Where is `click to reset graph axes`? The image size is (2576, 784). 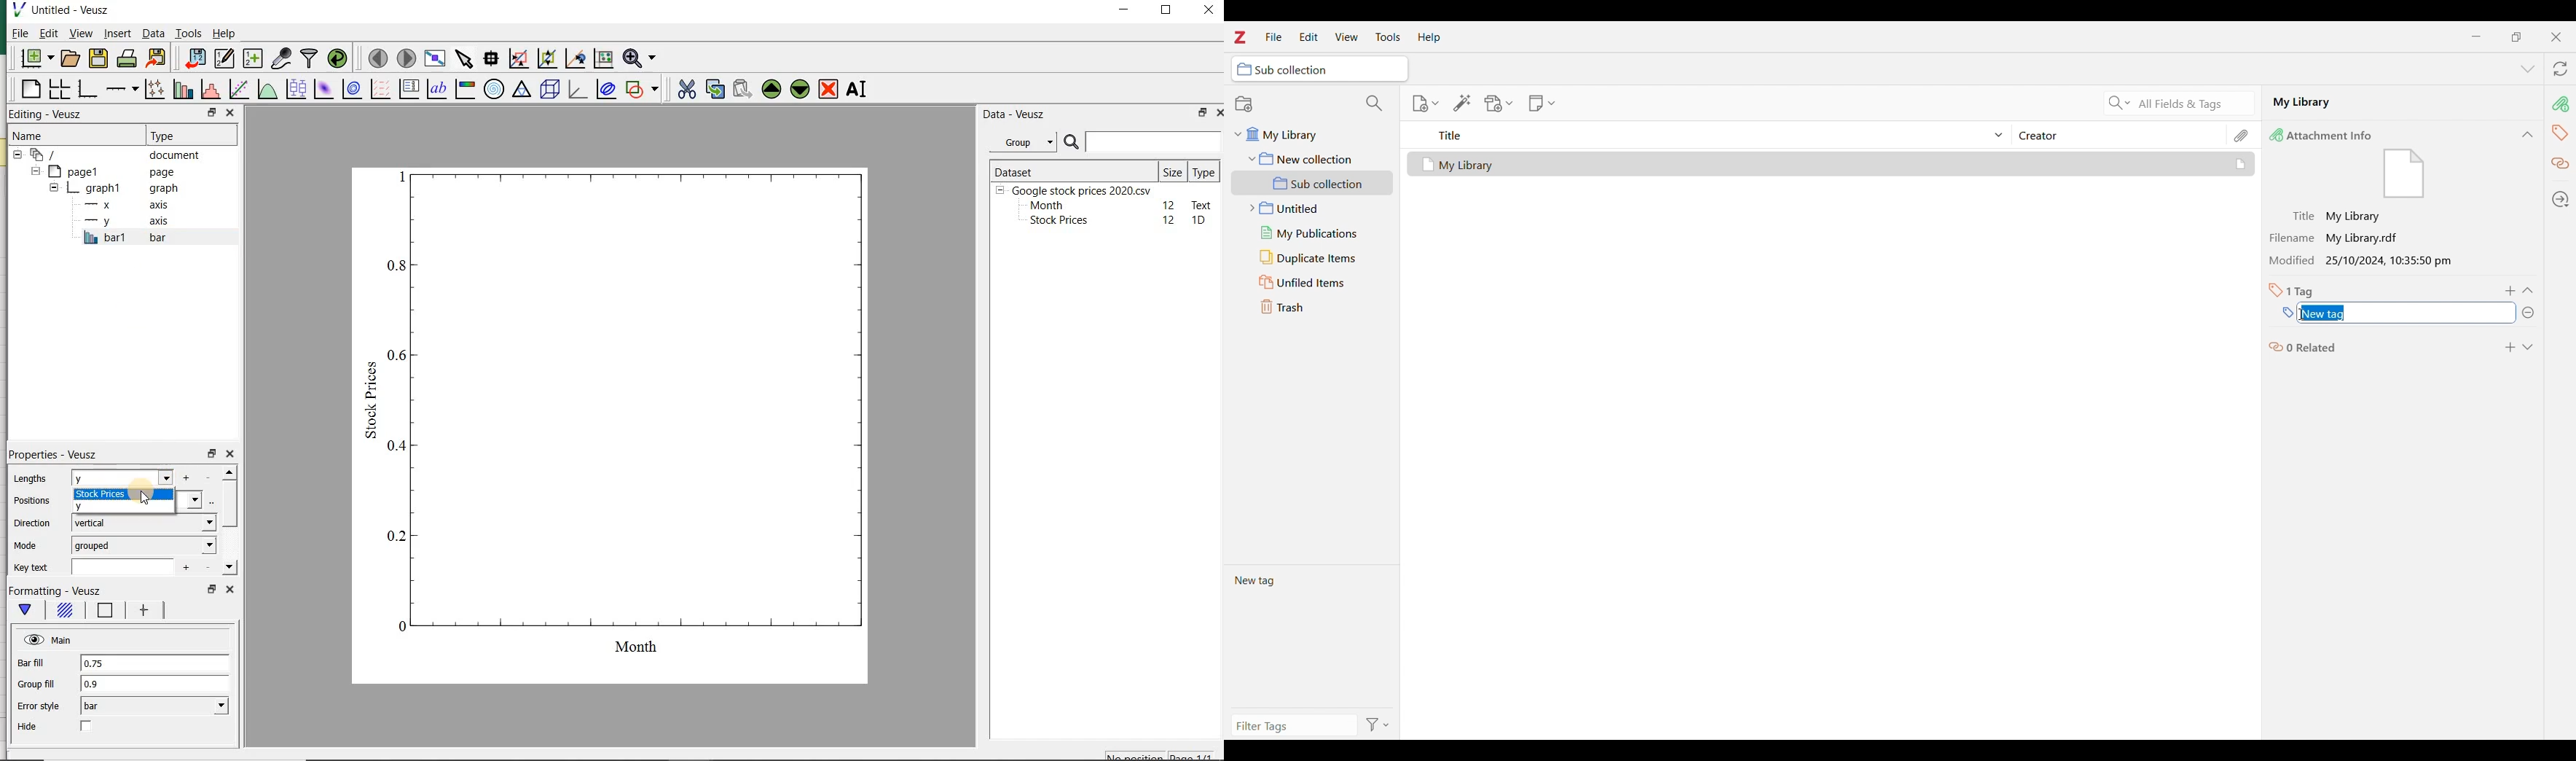
click to reset graph axes is located at coordinates (602, 59).